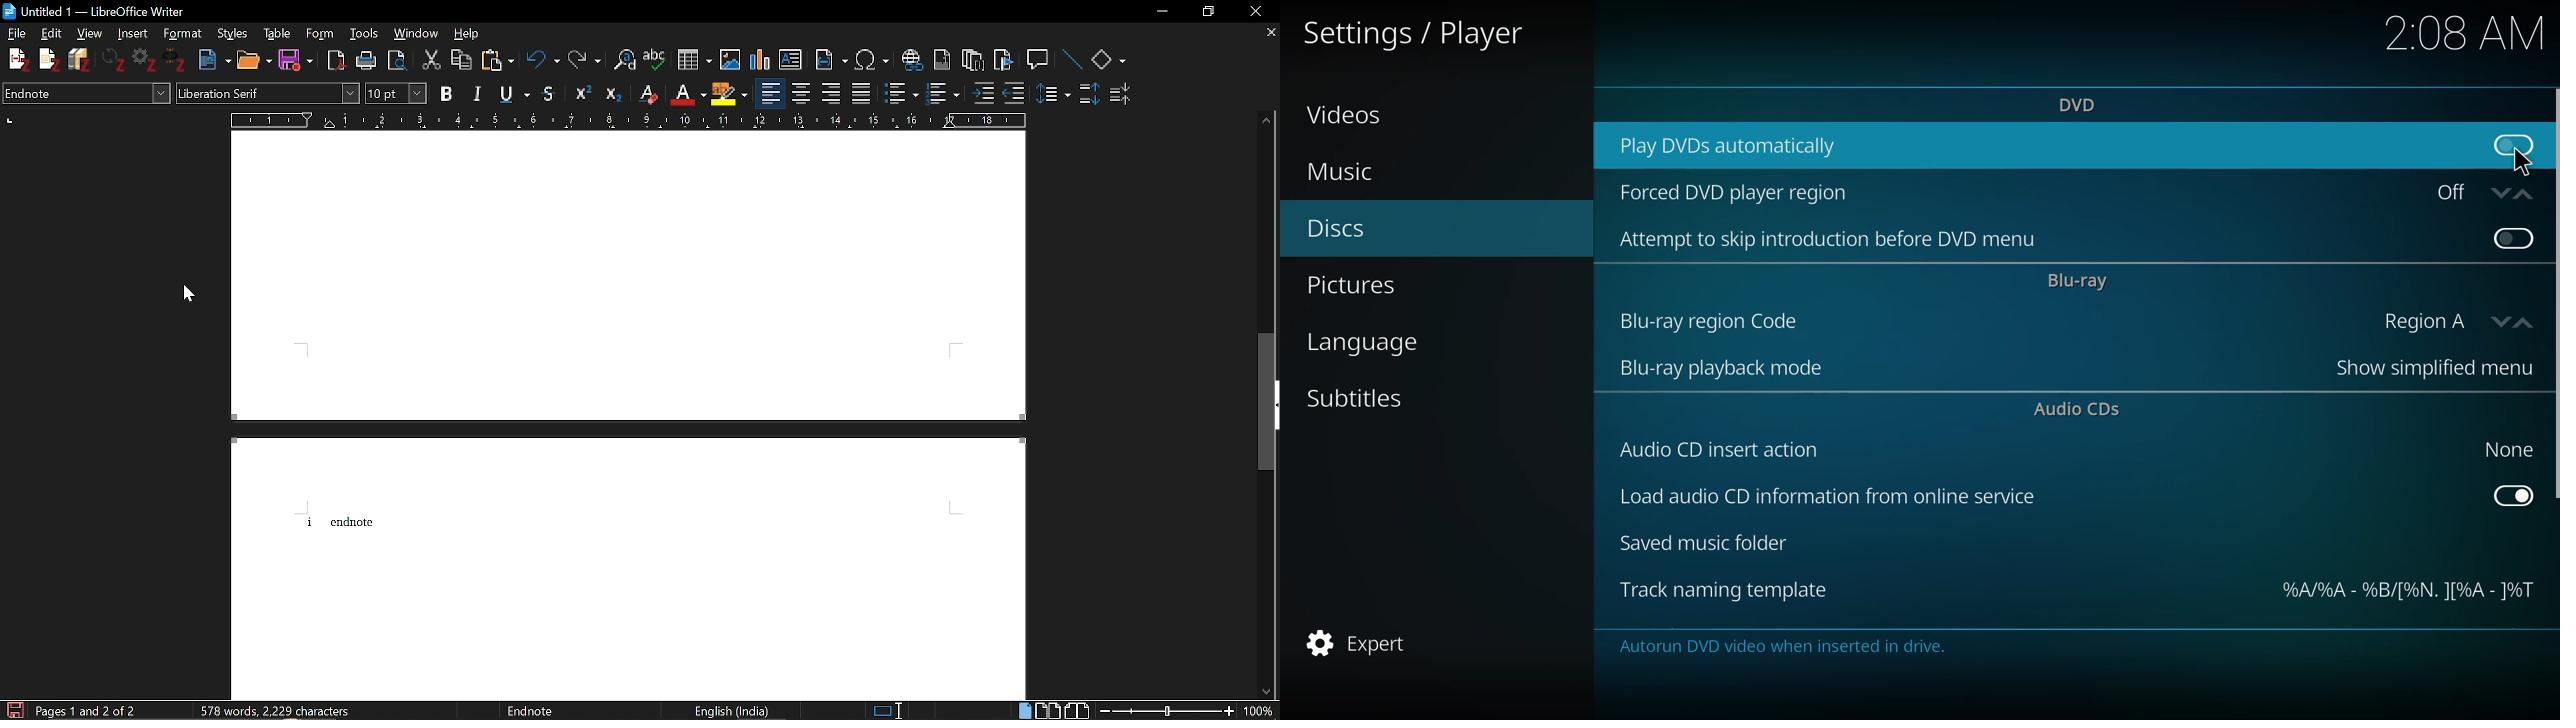 Image resolution: width=2576 pixels, height=728 pixels. What do you see at coordinates (1014, 95) in the screenshot?
I see `Decrease indent` at bounding box center [1014, 95].